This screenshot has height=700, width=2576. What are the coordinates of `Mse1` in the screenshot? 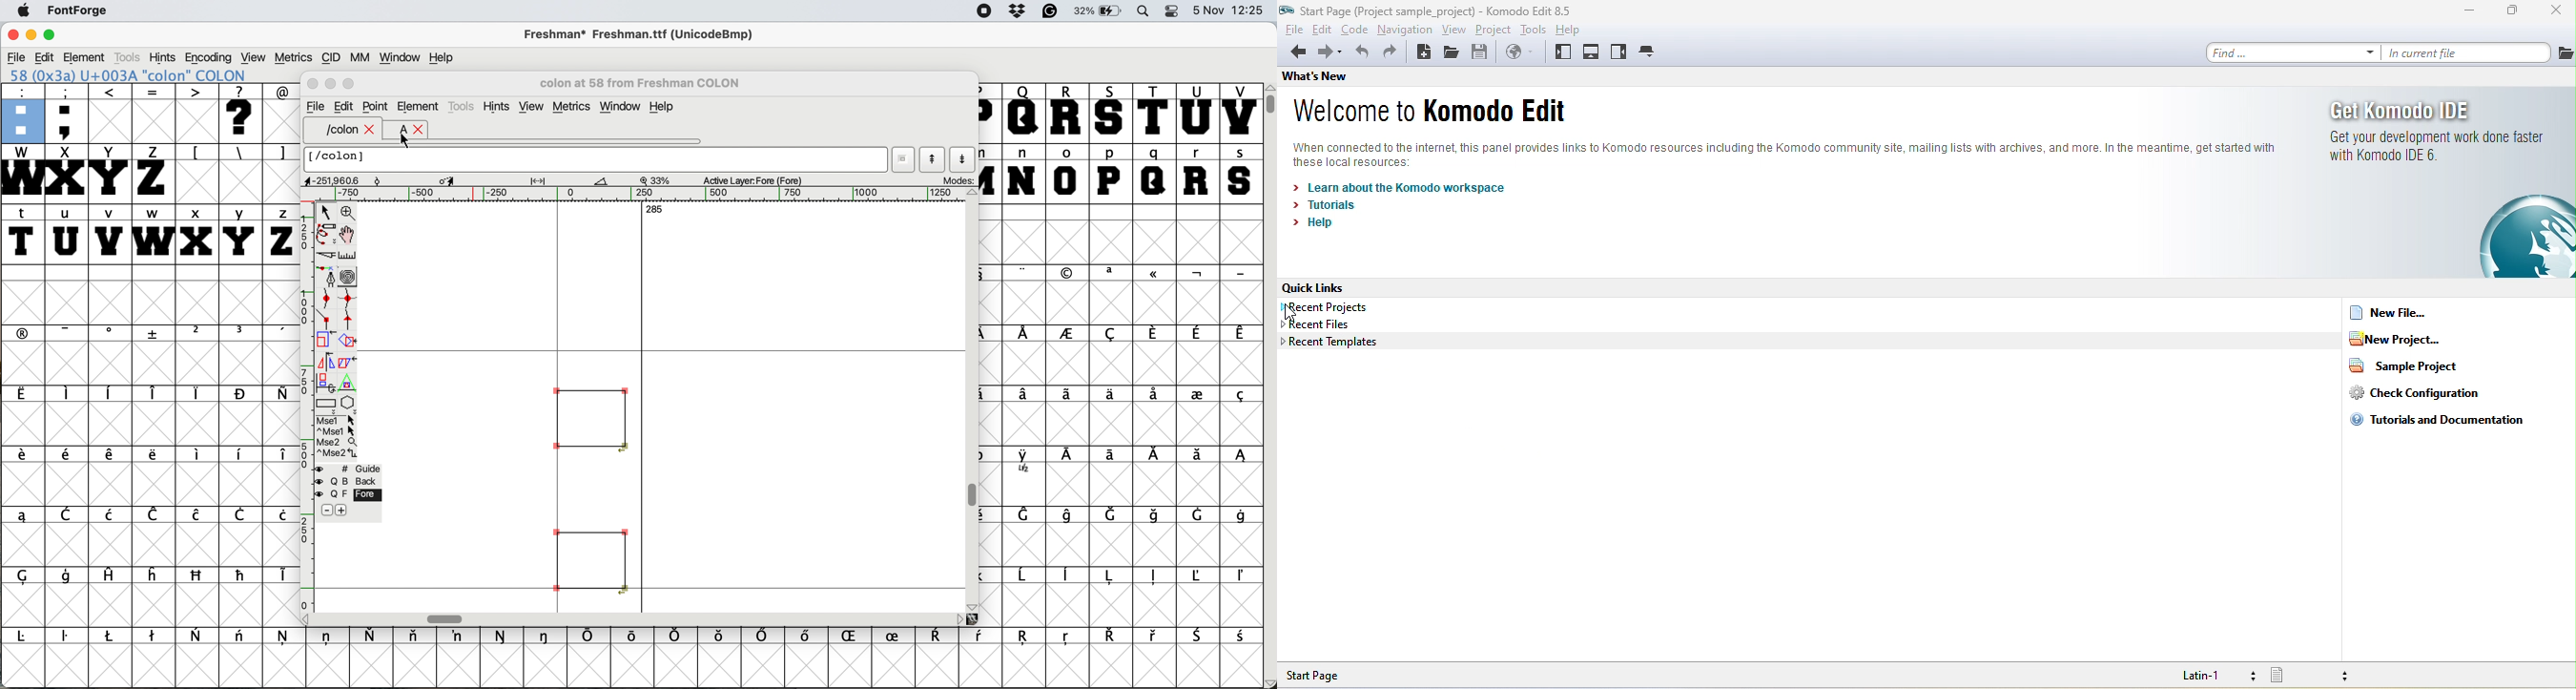 It's located at (338, 418).